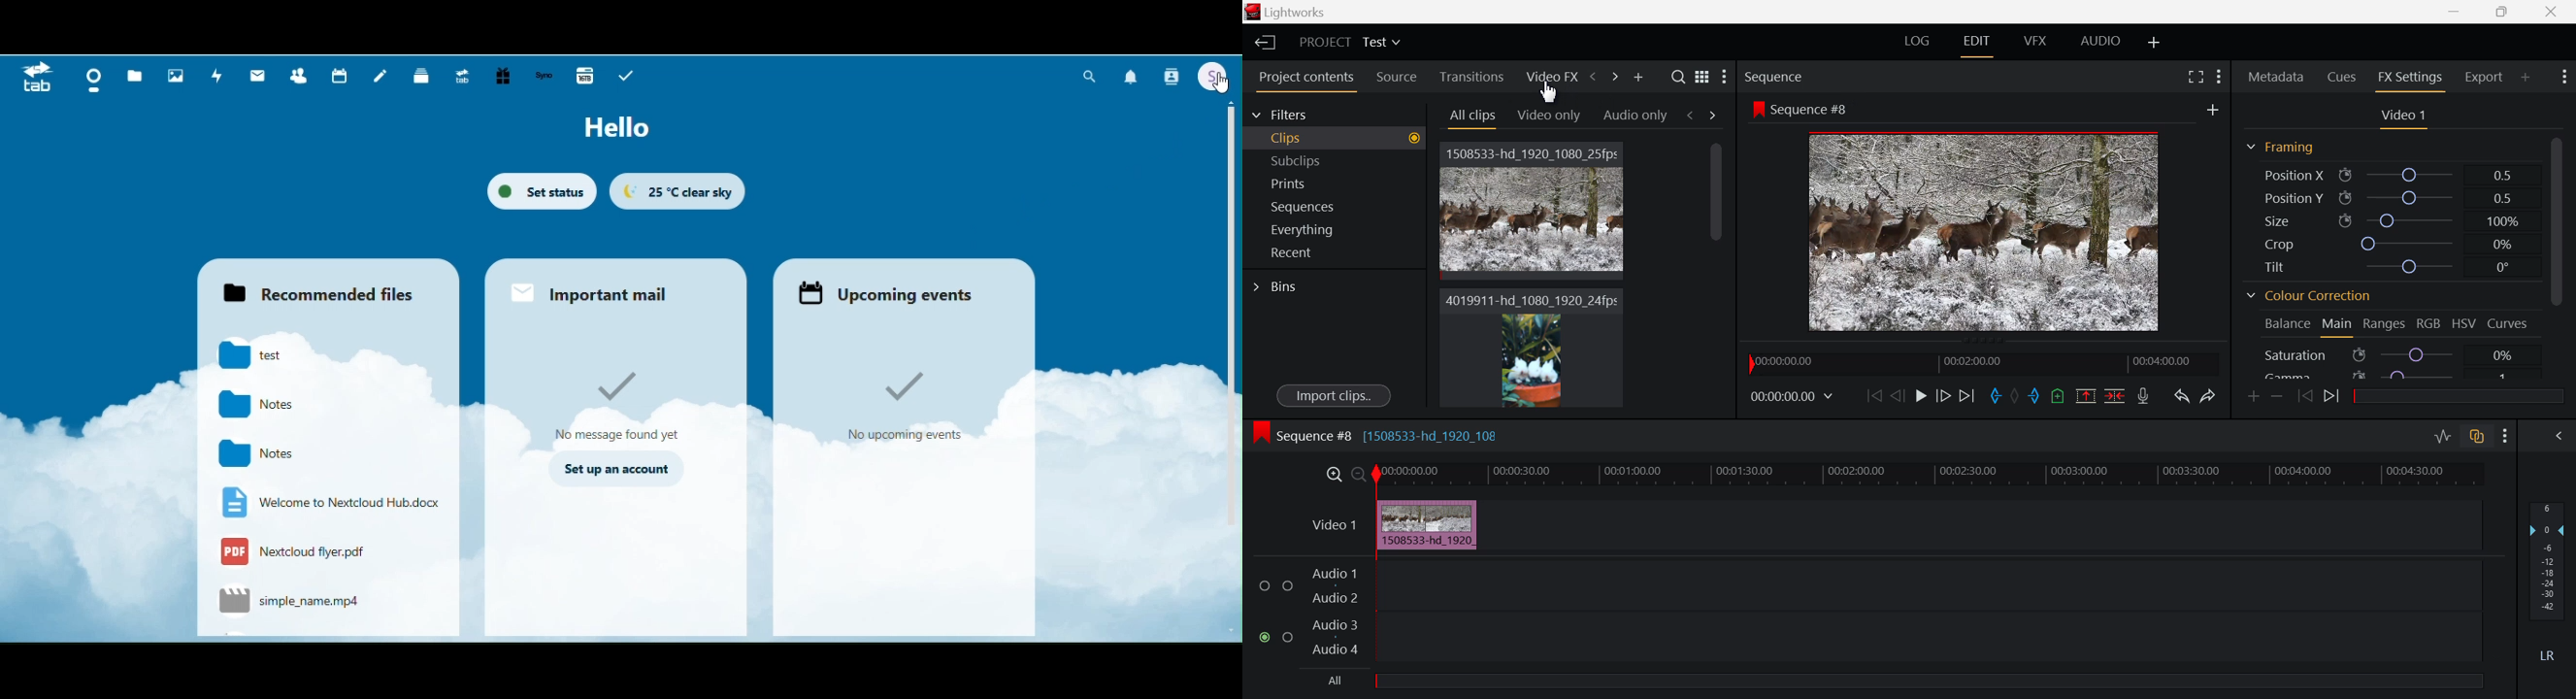  What do you see at coordinates (2305, 397) in the screenshot?
I see `Previous keyframe` at bounding box center [2305, 397].